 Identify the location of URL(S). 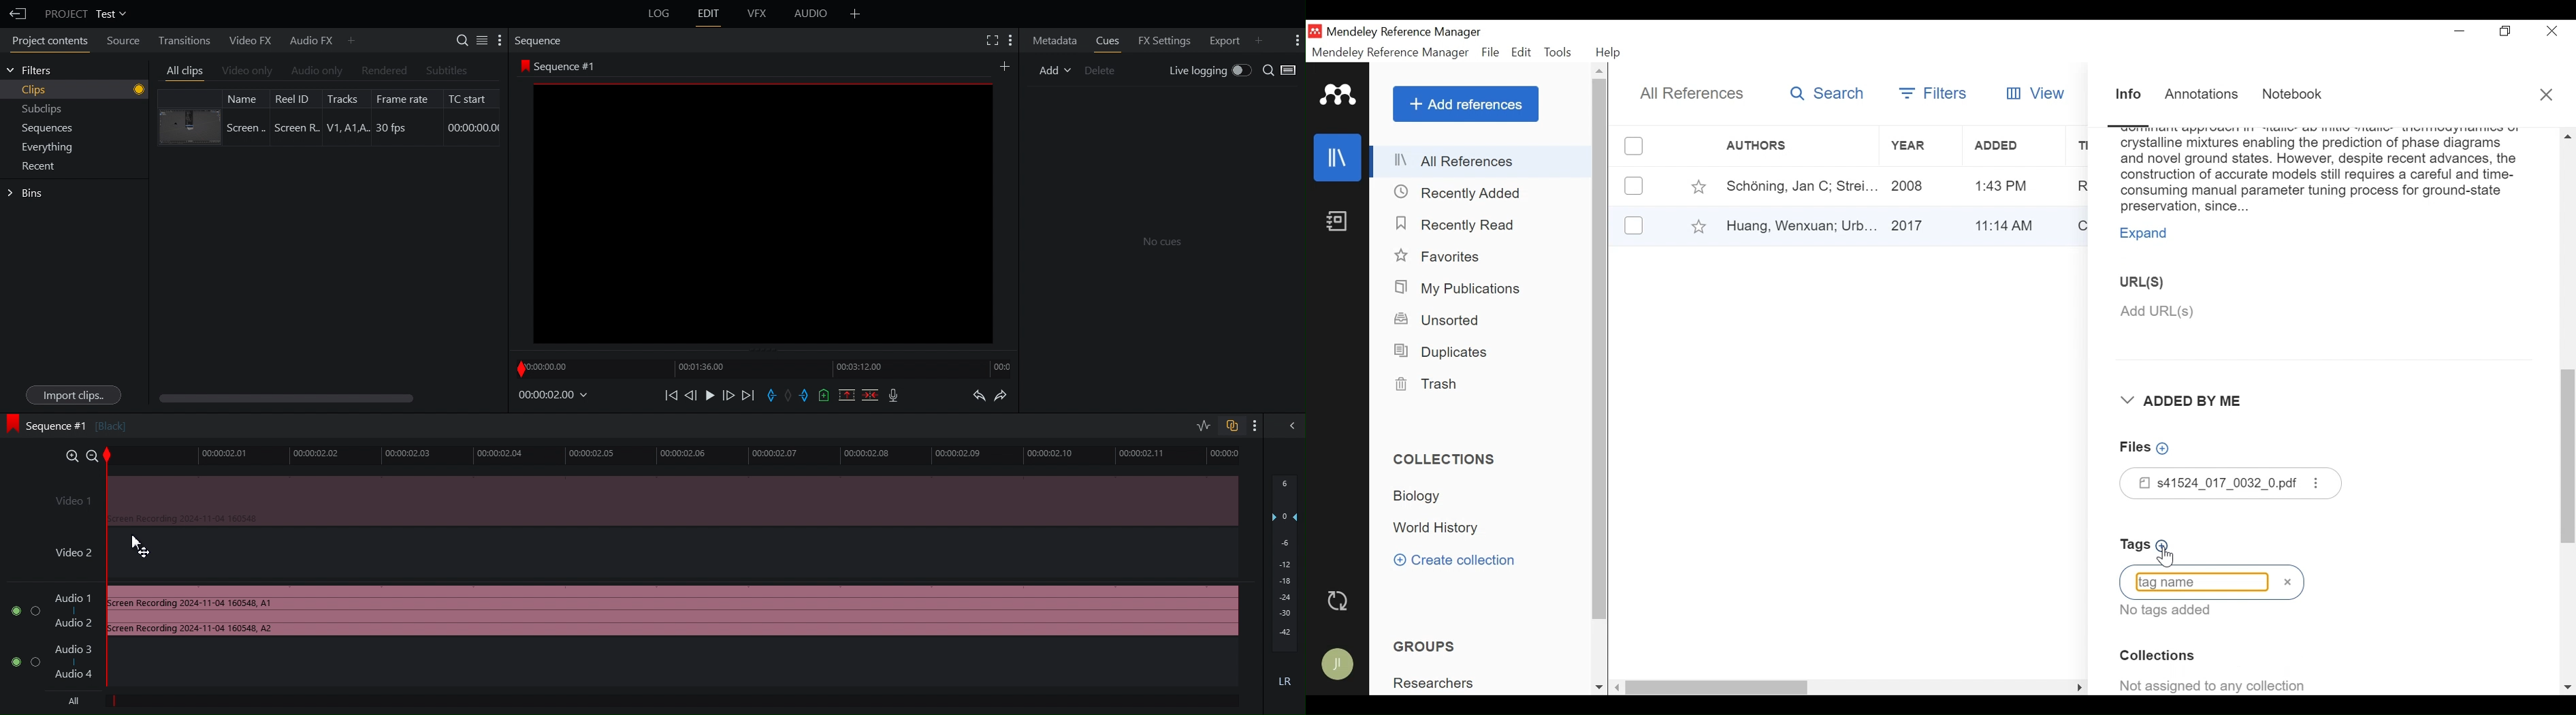
(2153, 281).